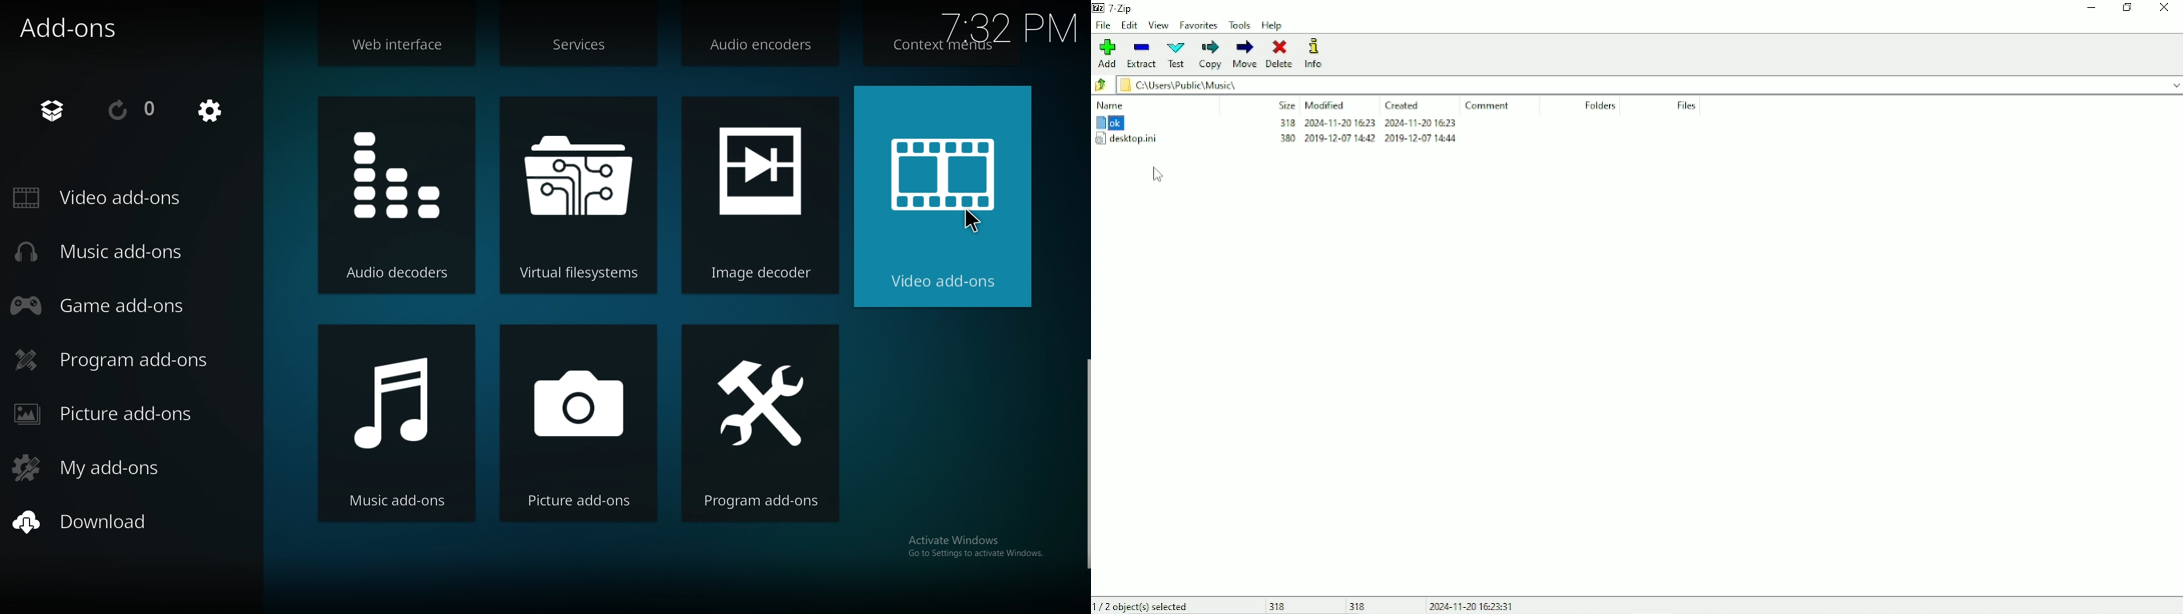  I want to click on add ons, so click(77, 28).